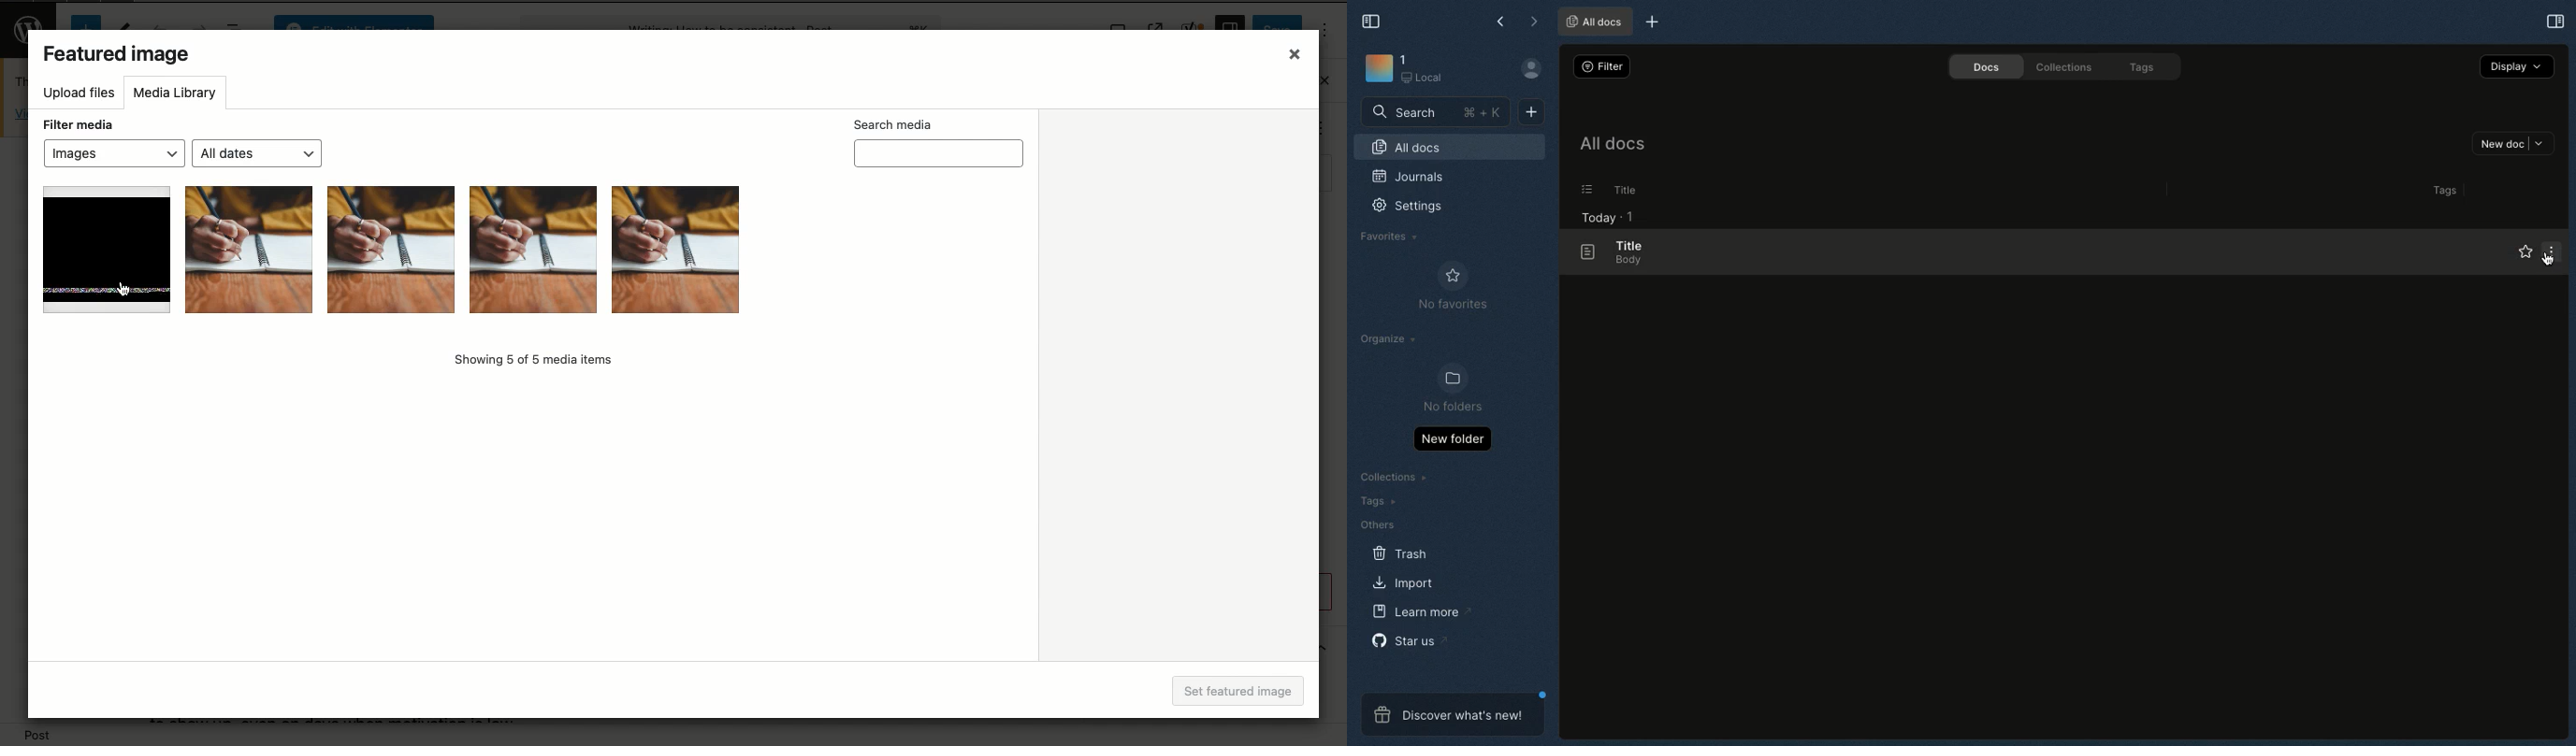 This screenshot has width=2576, height=756. I want to click on All dates, so click(256, 152).